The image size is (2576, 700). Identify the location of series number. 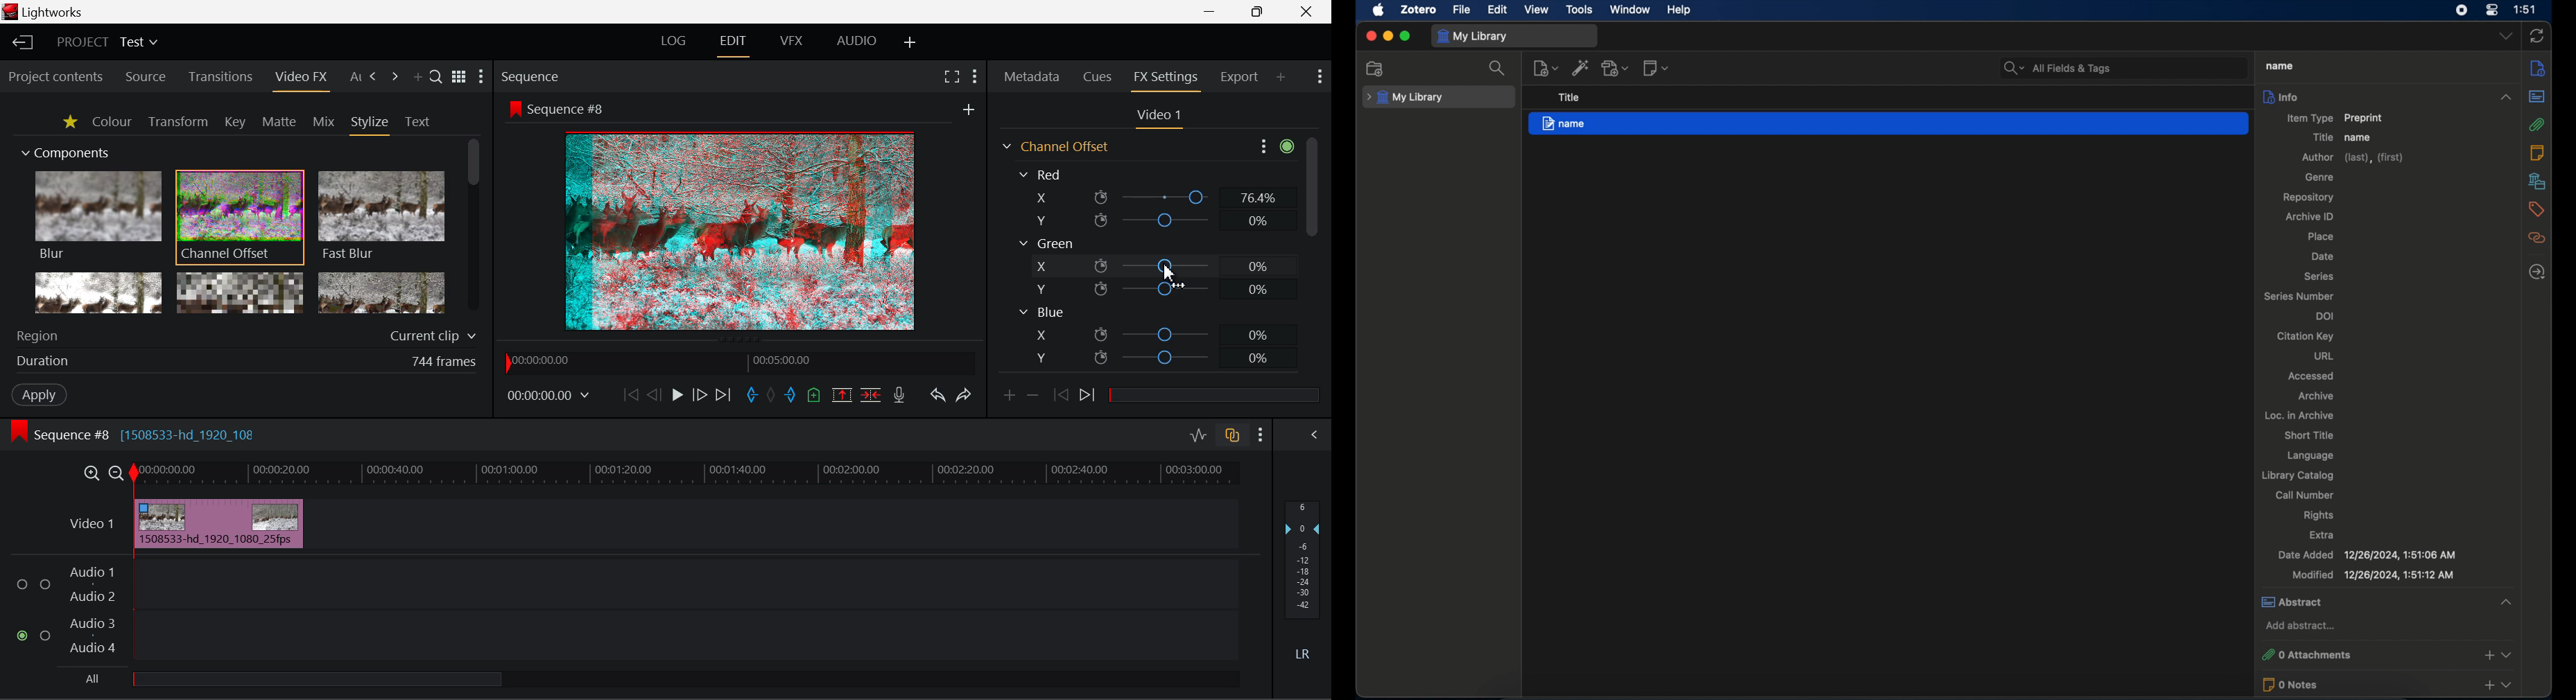
(2299, 297).